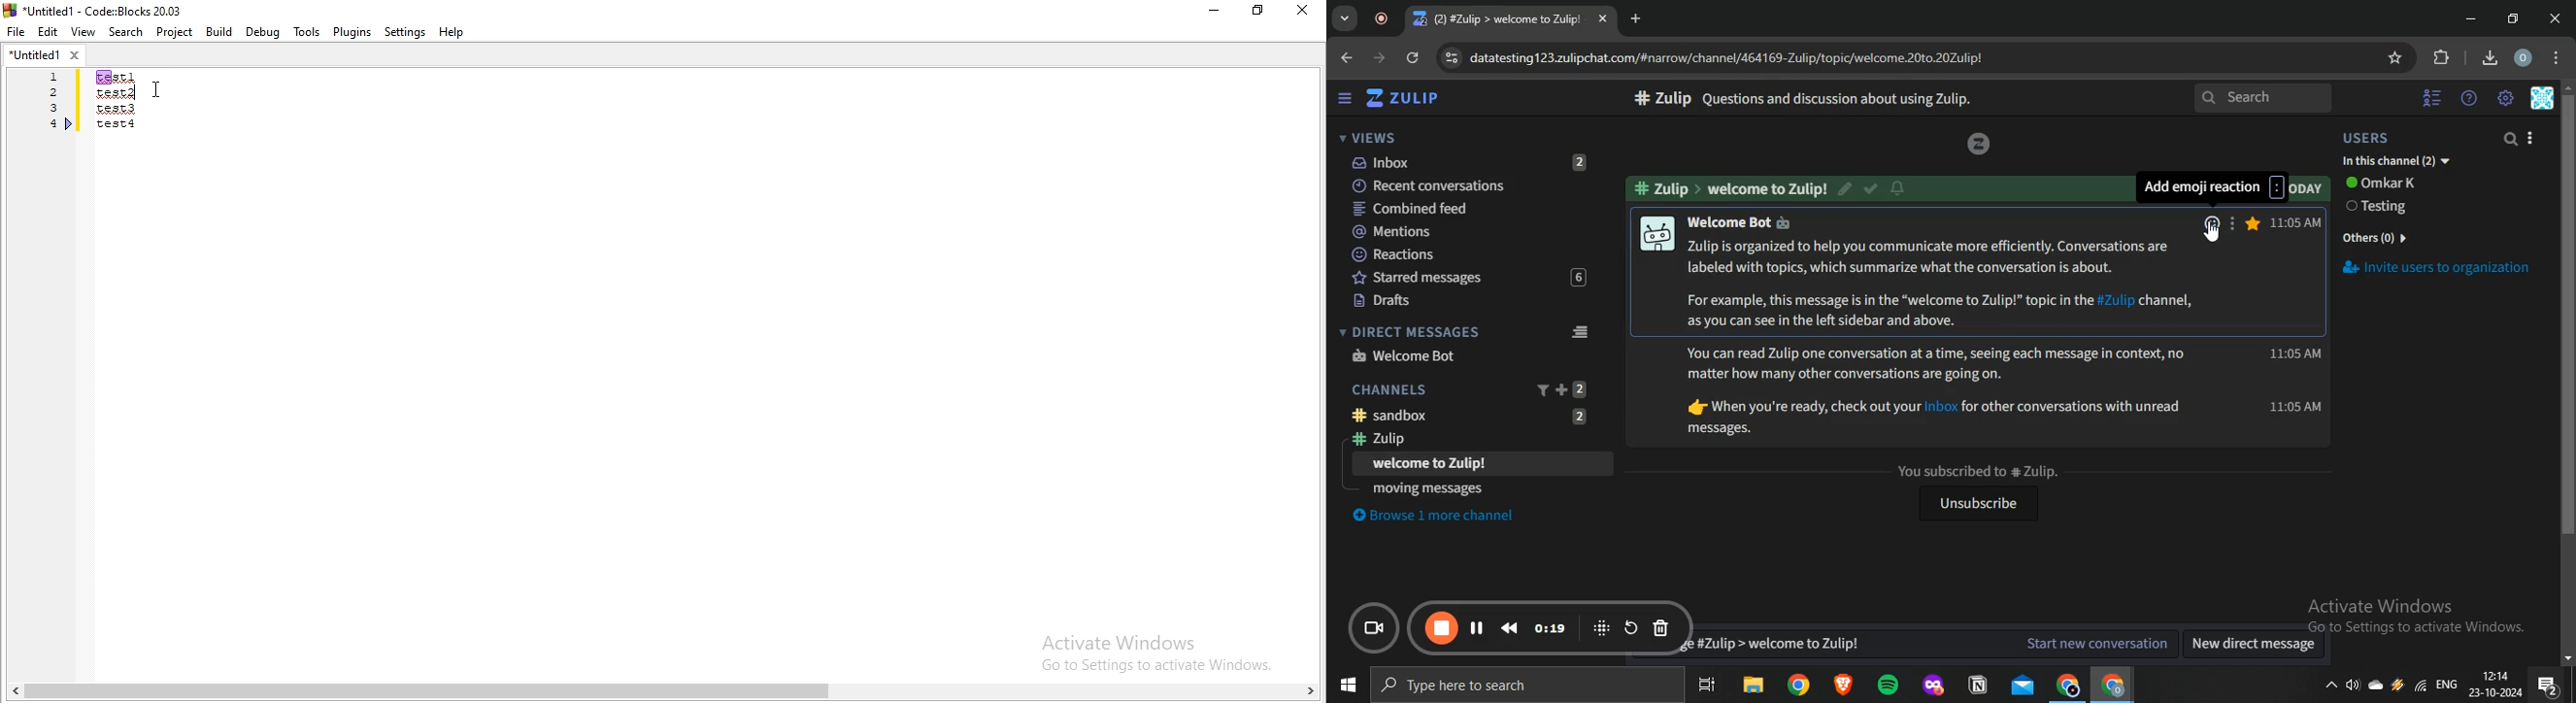 The width and height of the screenshot is (2576, 728). Describe the element at coordinates (1368, 137) in the screenshot. I see `views` at that location.